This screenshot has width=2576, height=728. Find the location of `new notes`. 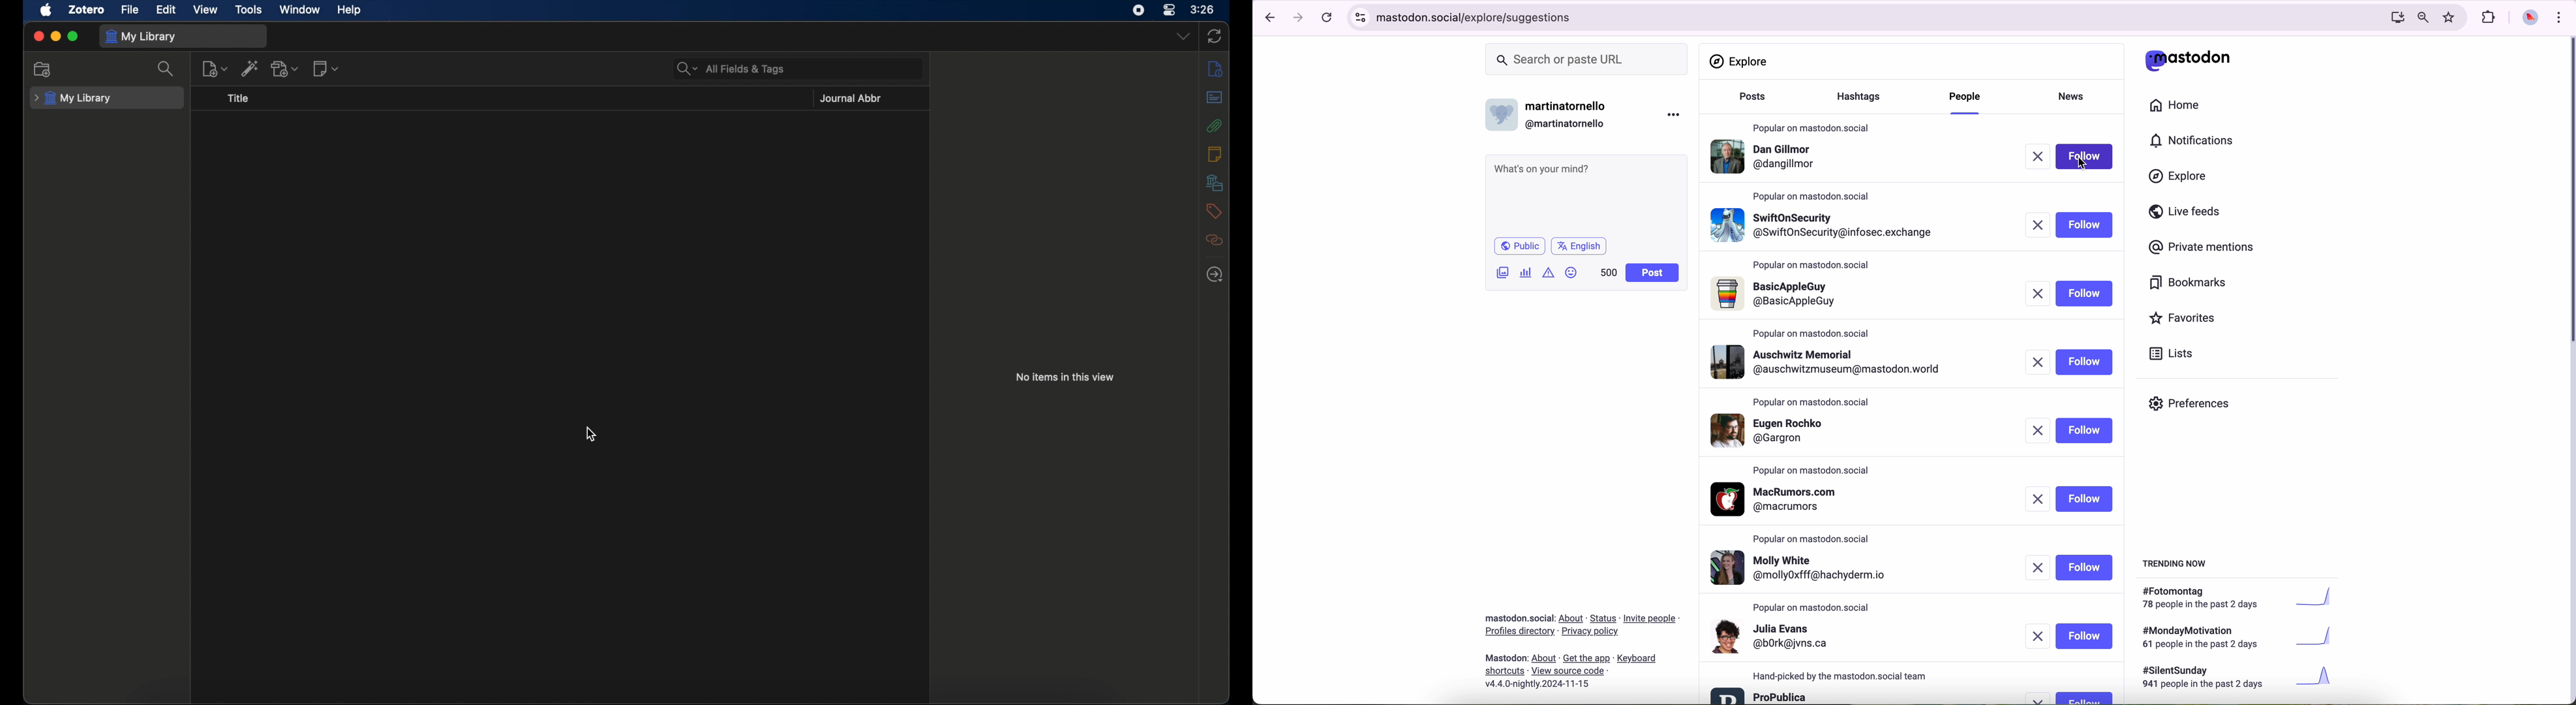

new notes is located at coordinates (326, 68).